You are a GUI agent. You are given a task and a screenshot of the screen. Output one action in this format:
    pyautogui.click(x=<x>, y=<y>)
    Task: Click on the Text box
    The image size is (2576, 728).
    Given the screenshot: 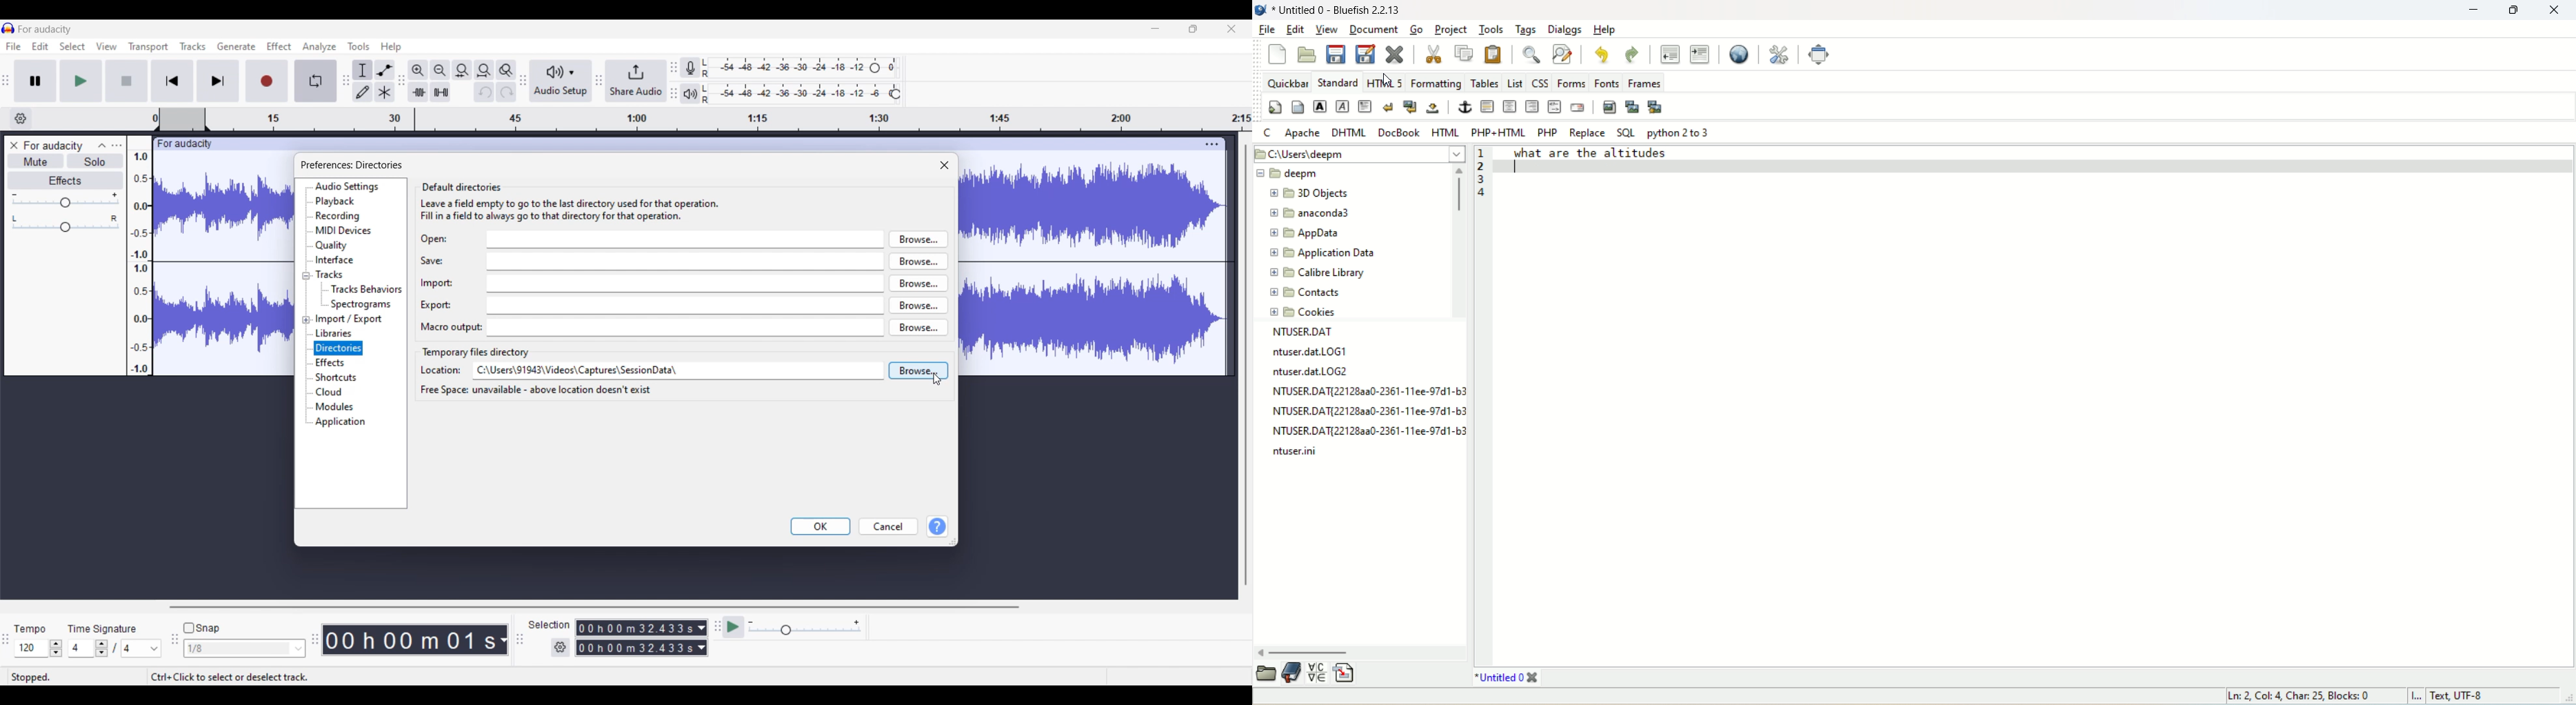 What is the action you would take?
    pyautogui.click(x=679, y=370)
    